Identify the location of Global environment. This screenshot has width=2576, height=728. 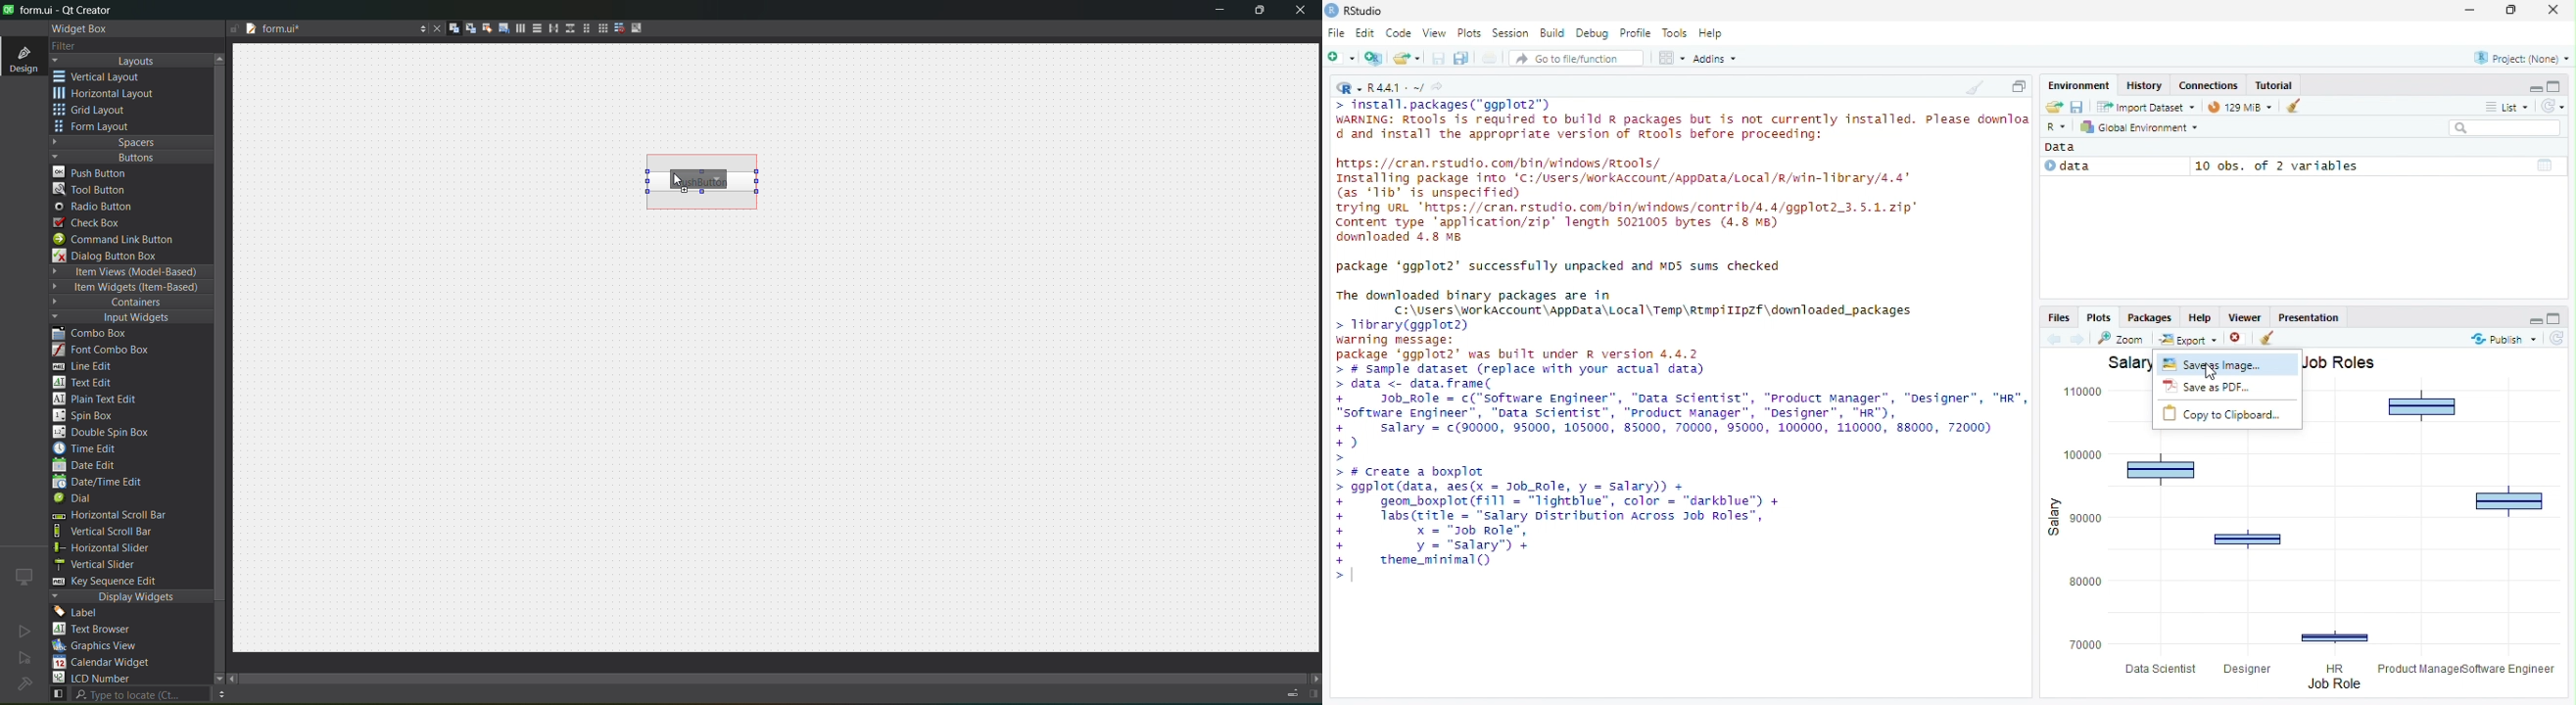
(2139, 126).